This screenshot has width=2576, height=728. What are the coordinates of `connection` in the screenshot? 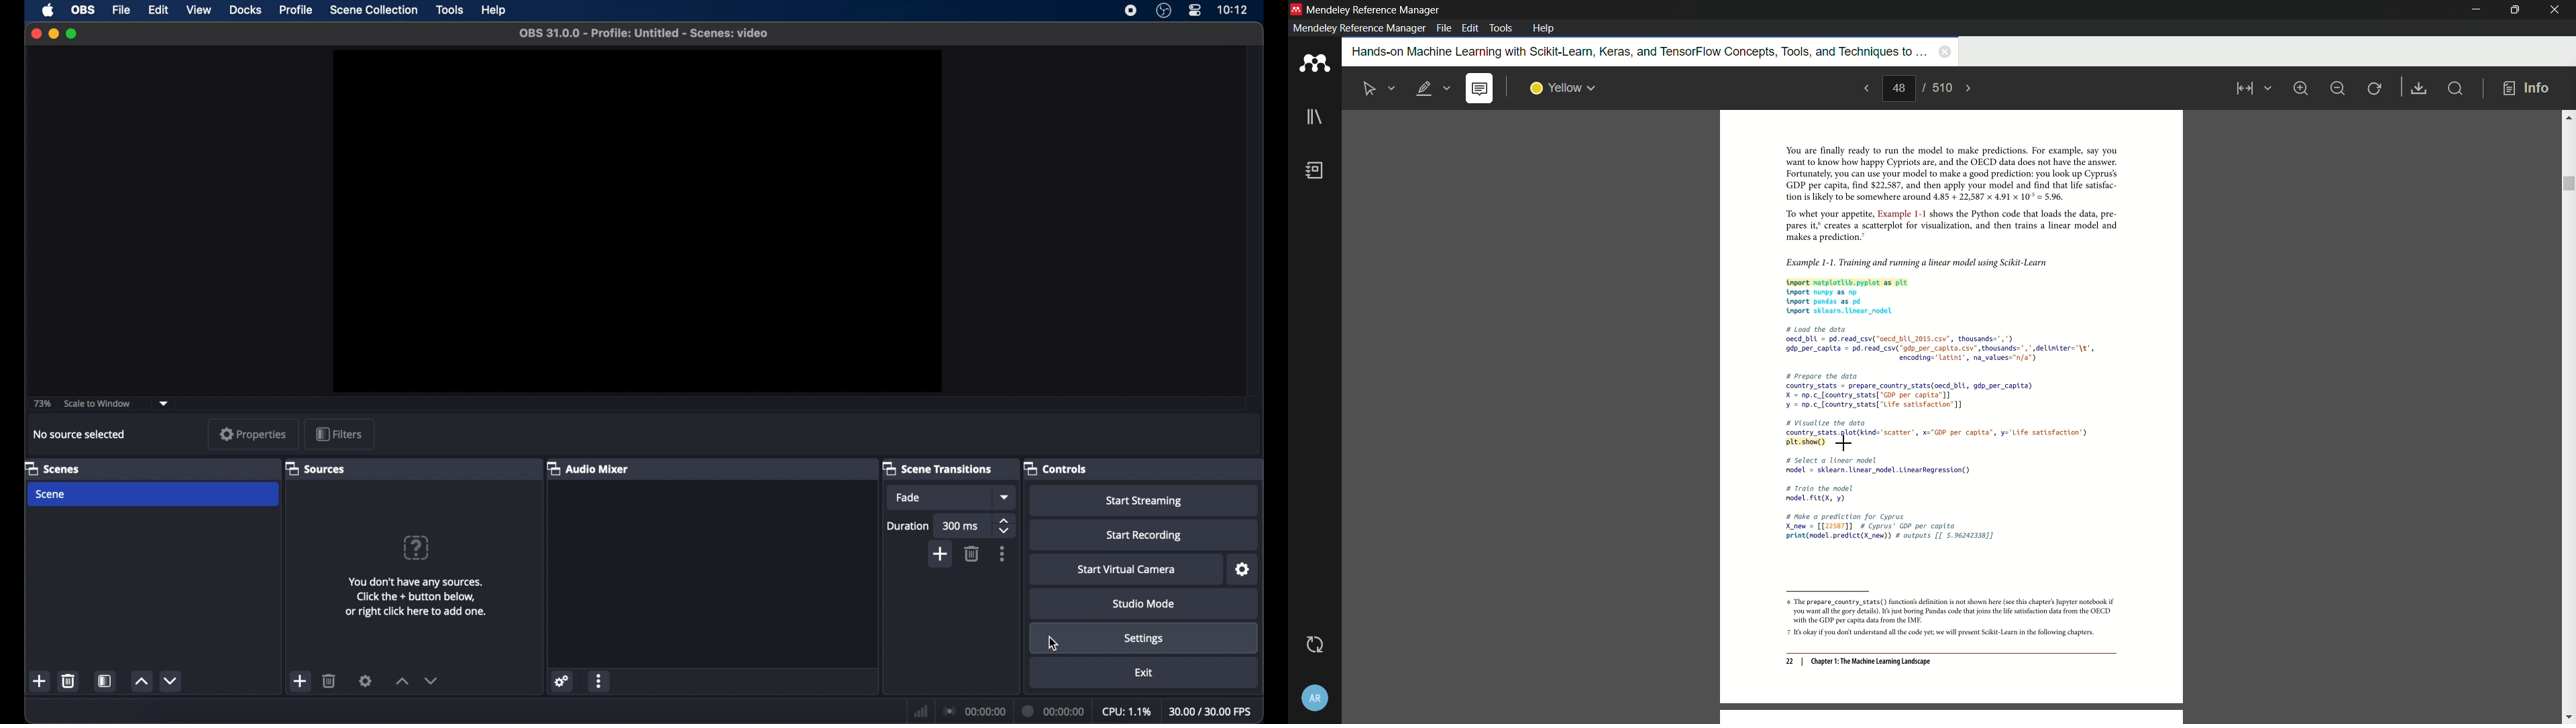 It's located at (973, 711).